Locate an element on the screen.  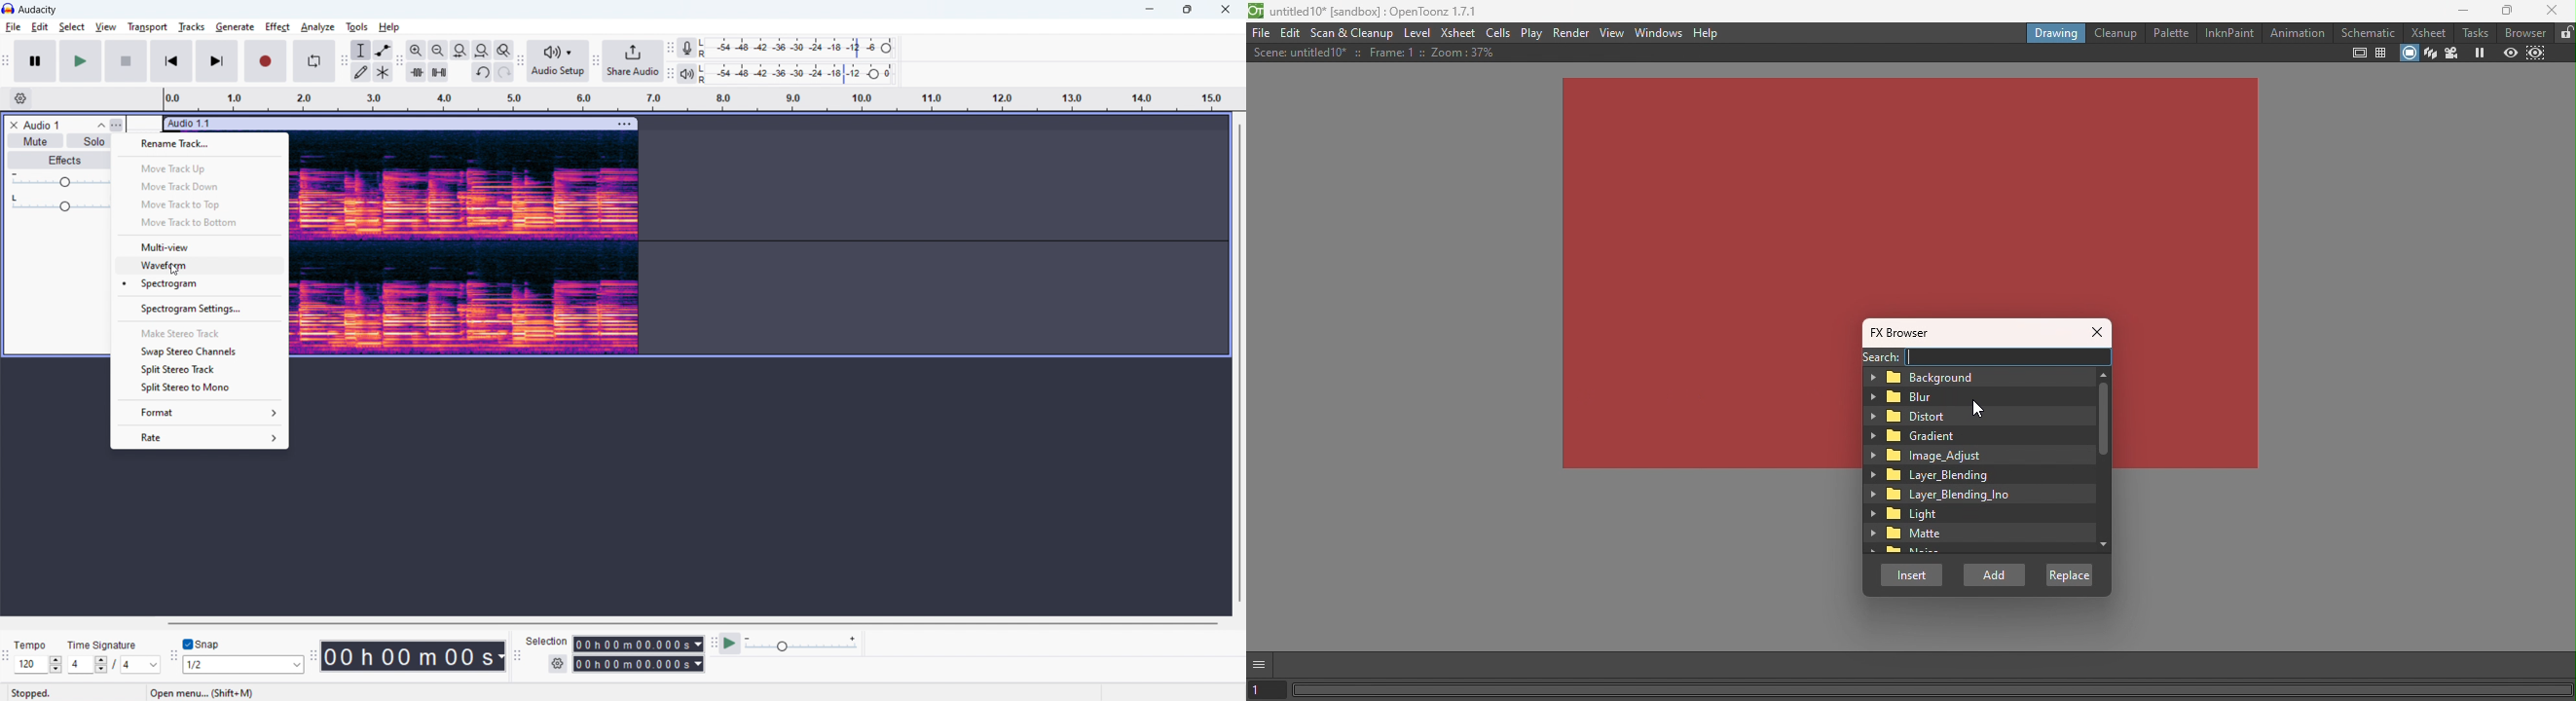
selection is located at coordinates (548, 641).